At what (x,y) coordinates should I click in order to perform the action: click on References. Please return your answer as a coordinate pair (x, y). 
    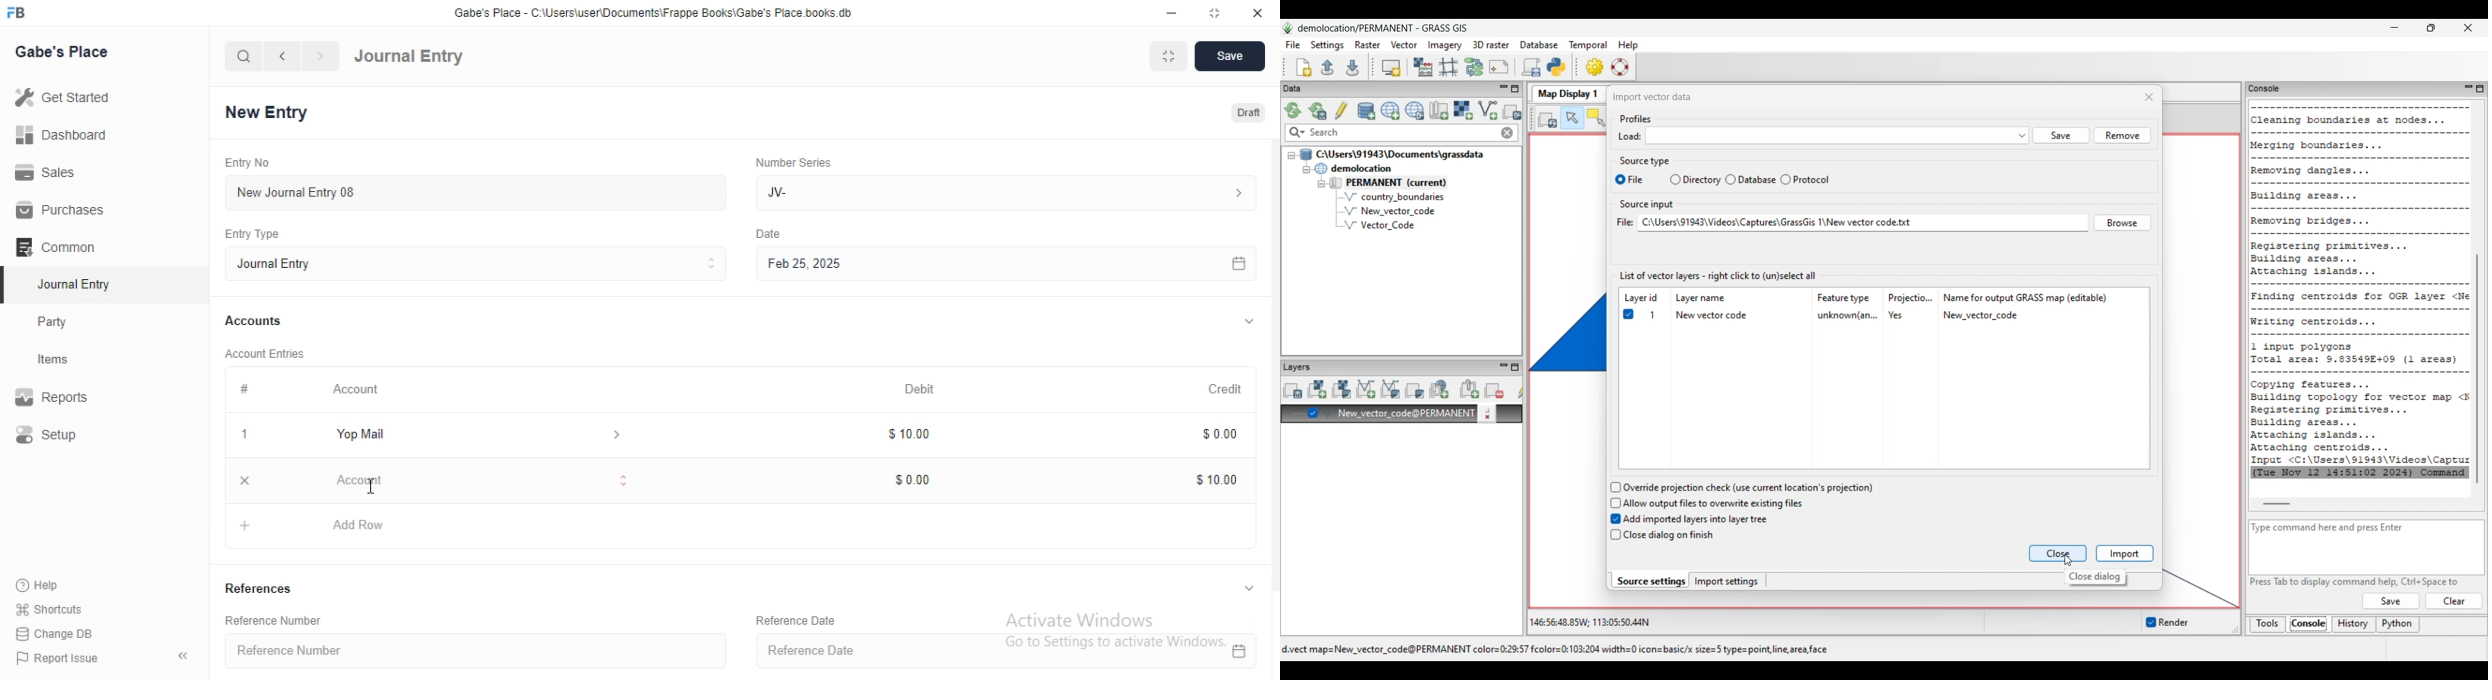
    Looking at the image, I should click on (262, 588).